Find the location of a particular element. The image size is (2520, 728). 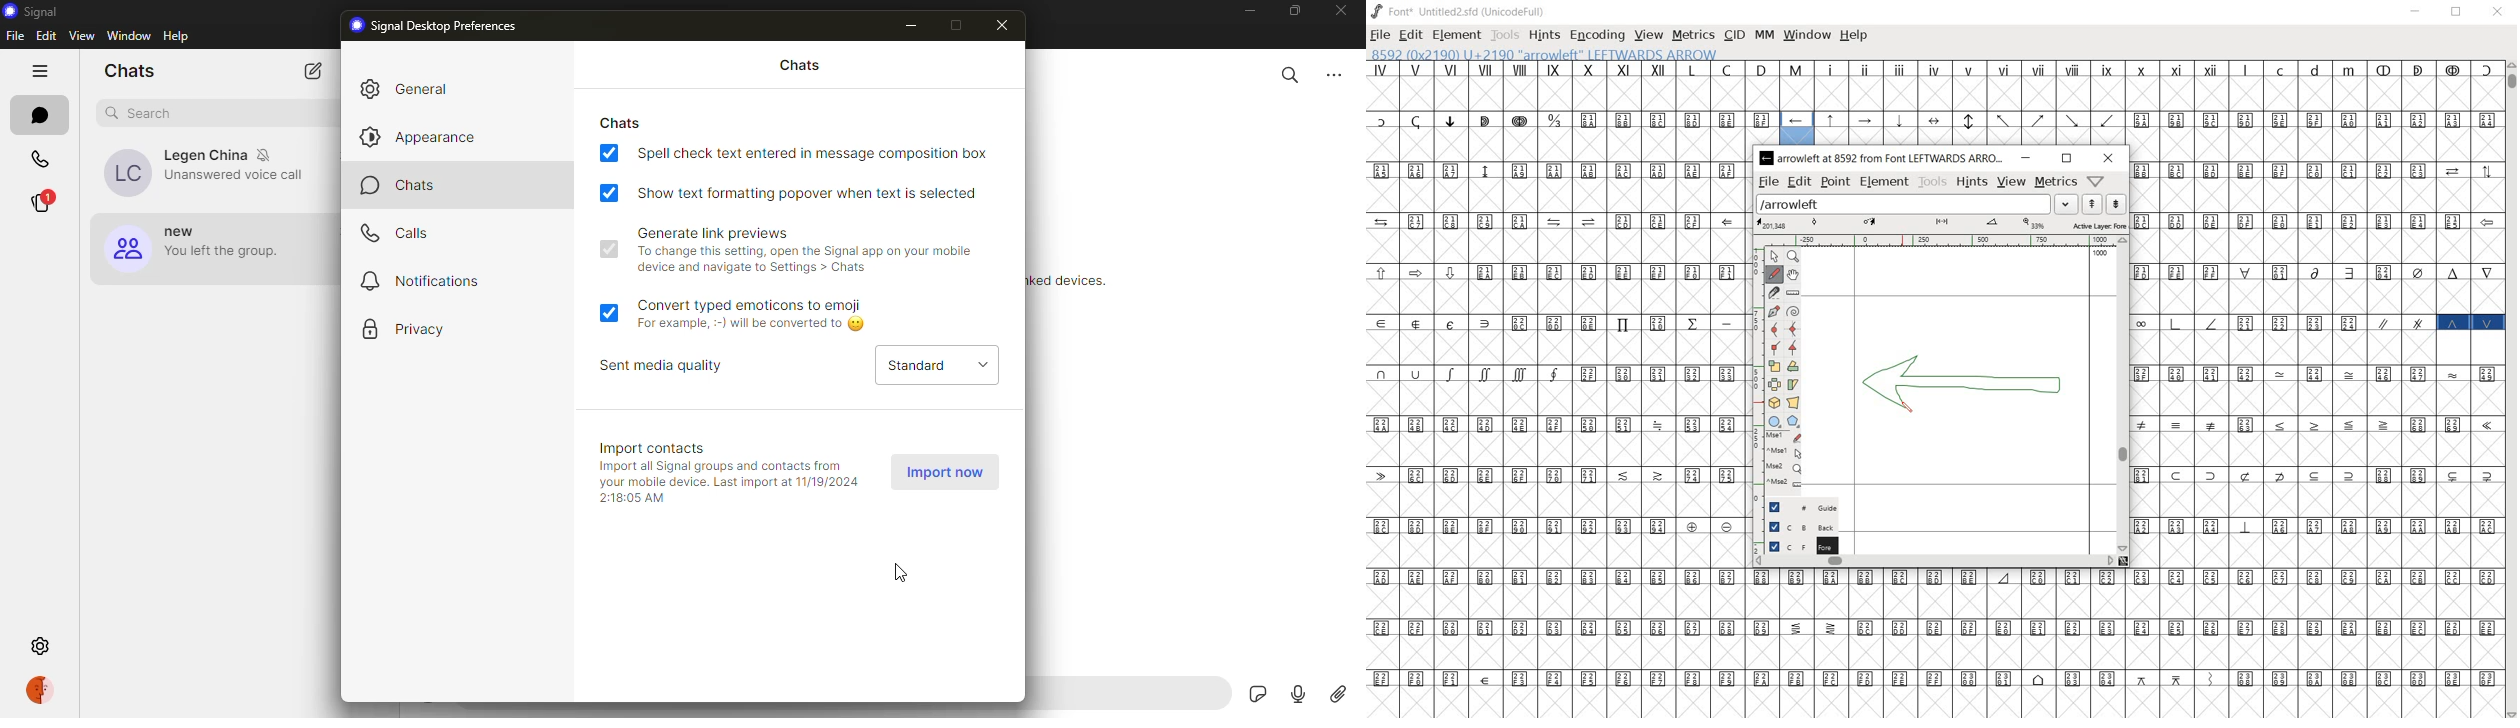

scrollbar is located at coordinates (2123, 395).